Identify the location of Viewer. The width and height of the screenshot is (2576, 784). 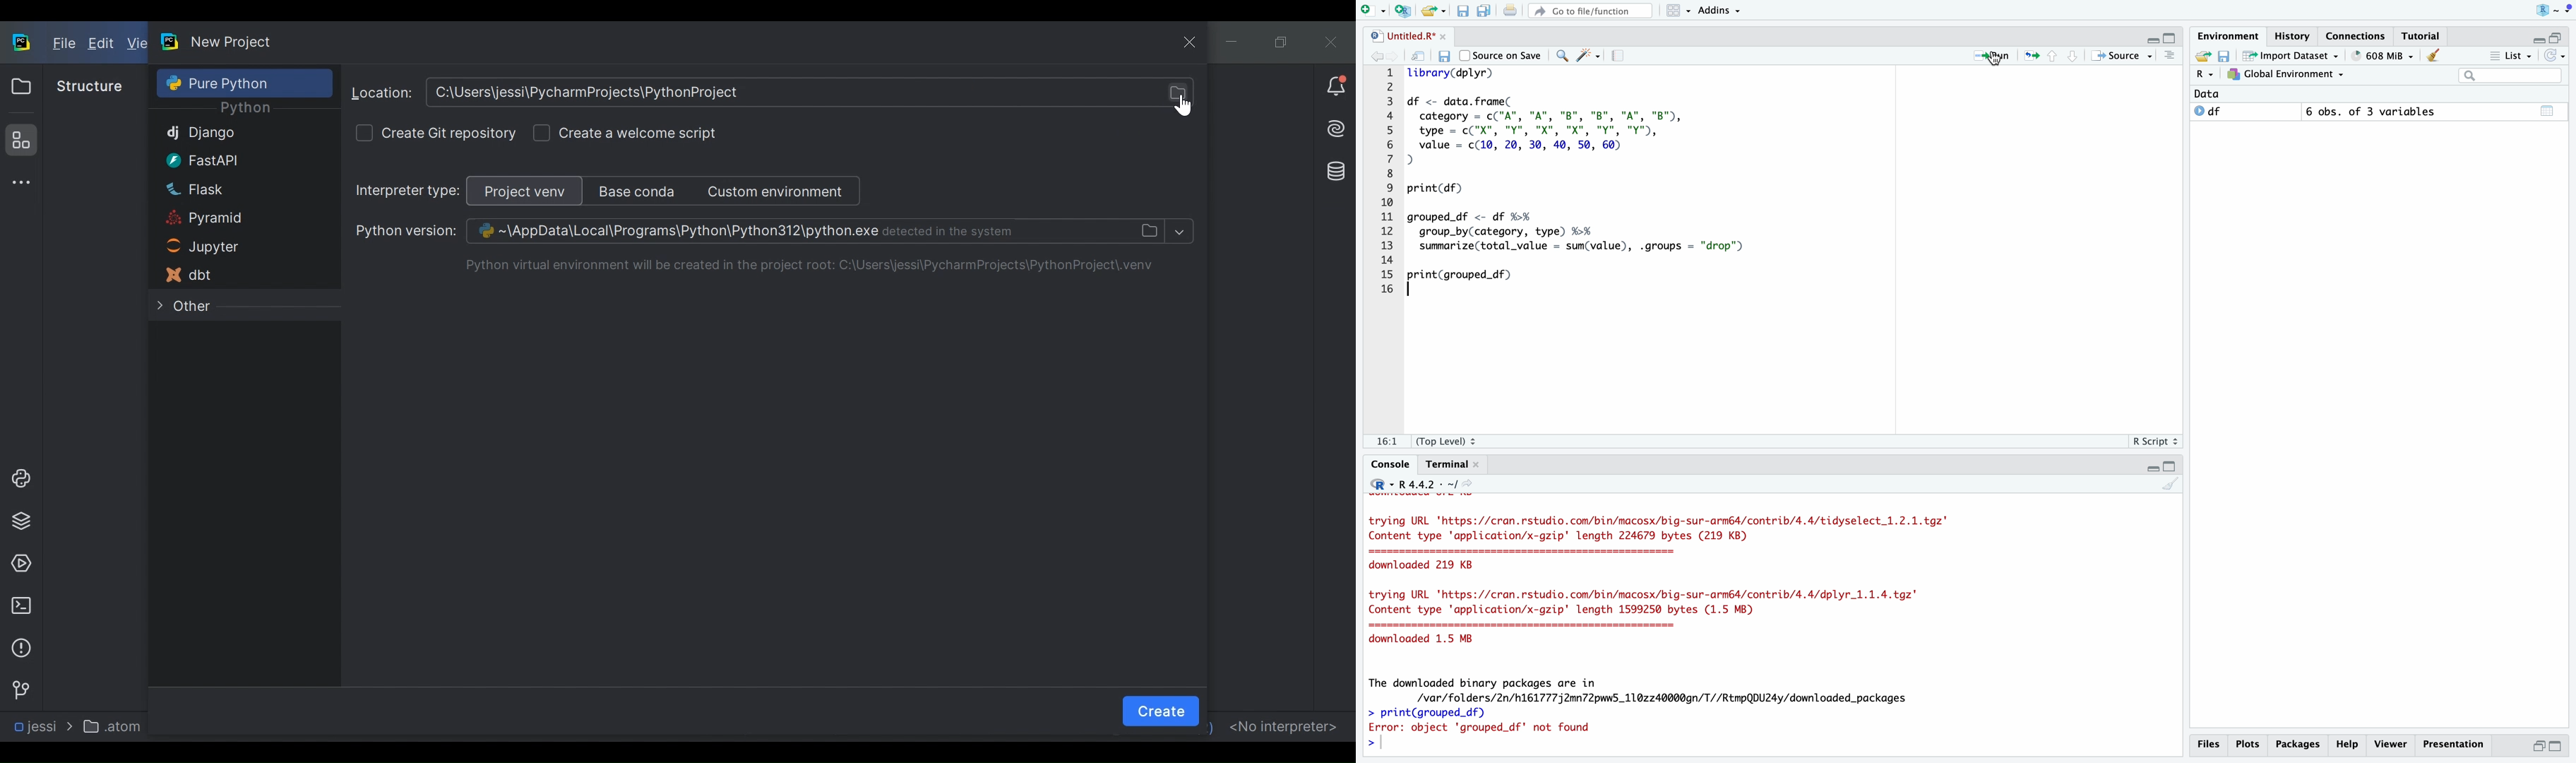
(2392, 744).